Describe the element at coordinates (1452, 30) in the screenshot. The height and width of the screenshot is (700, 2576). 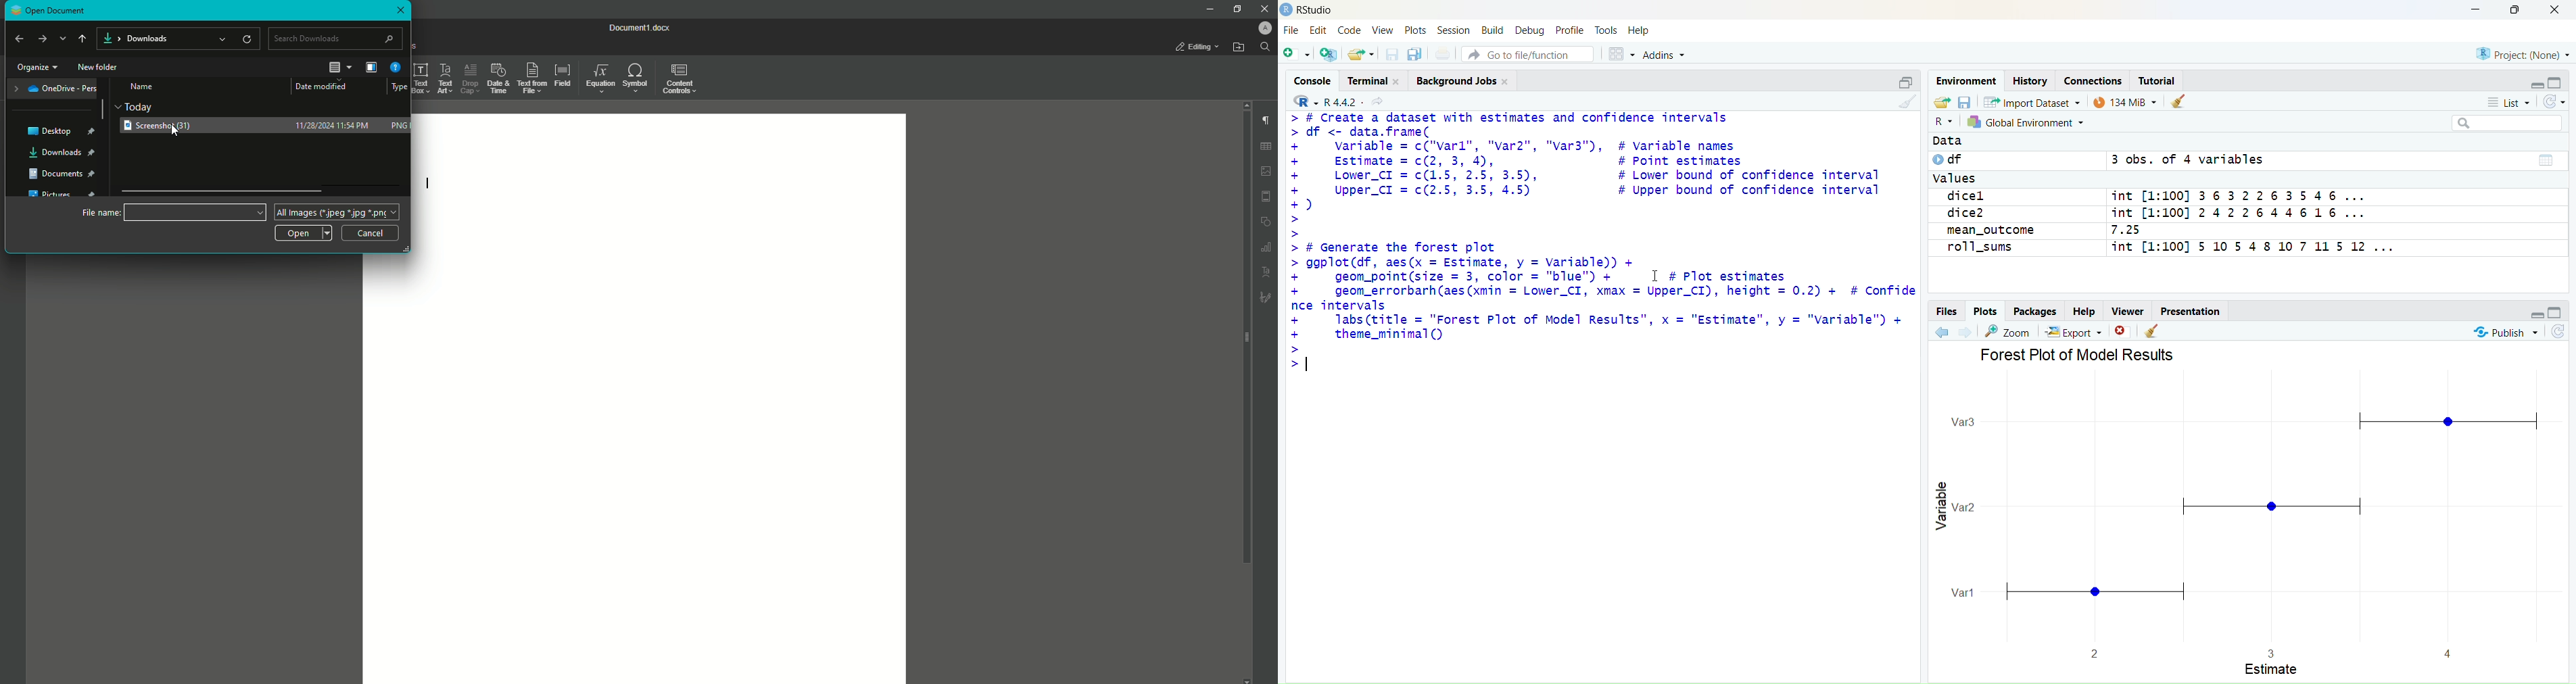
I see `Session` at that location.